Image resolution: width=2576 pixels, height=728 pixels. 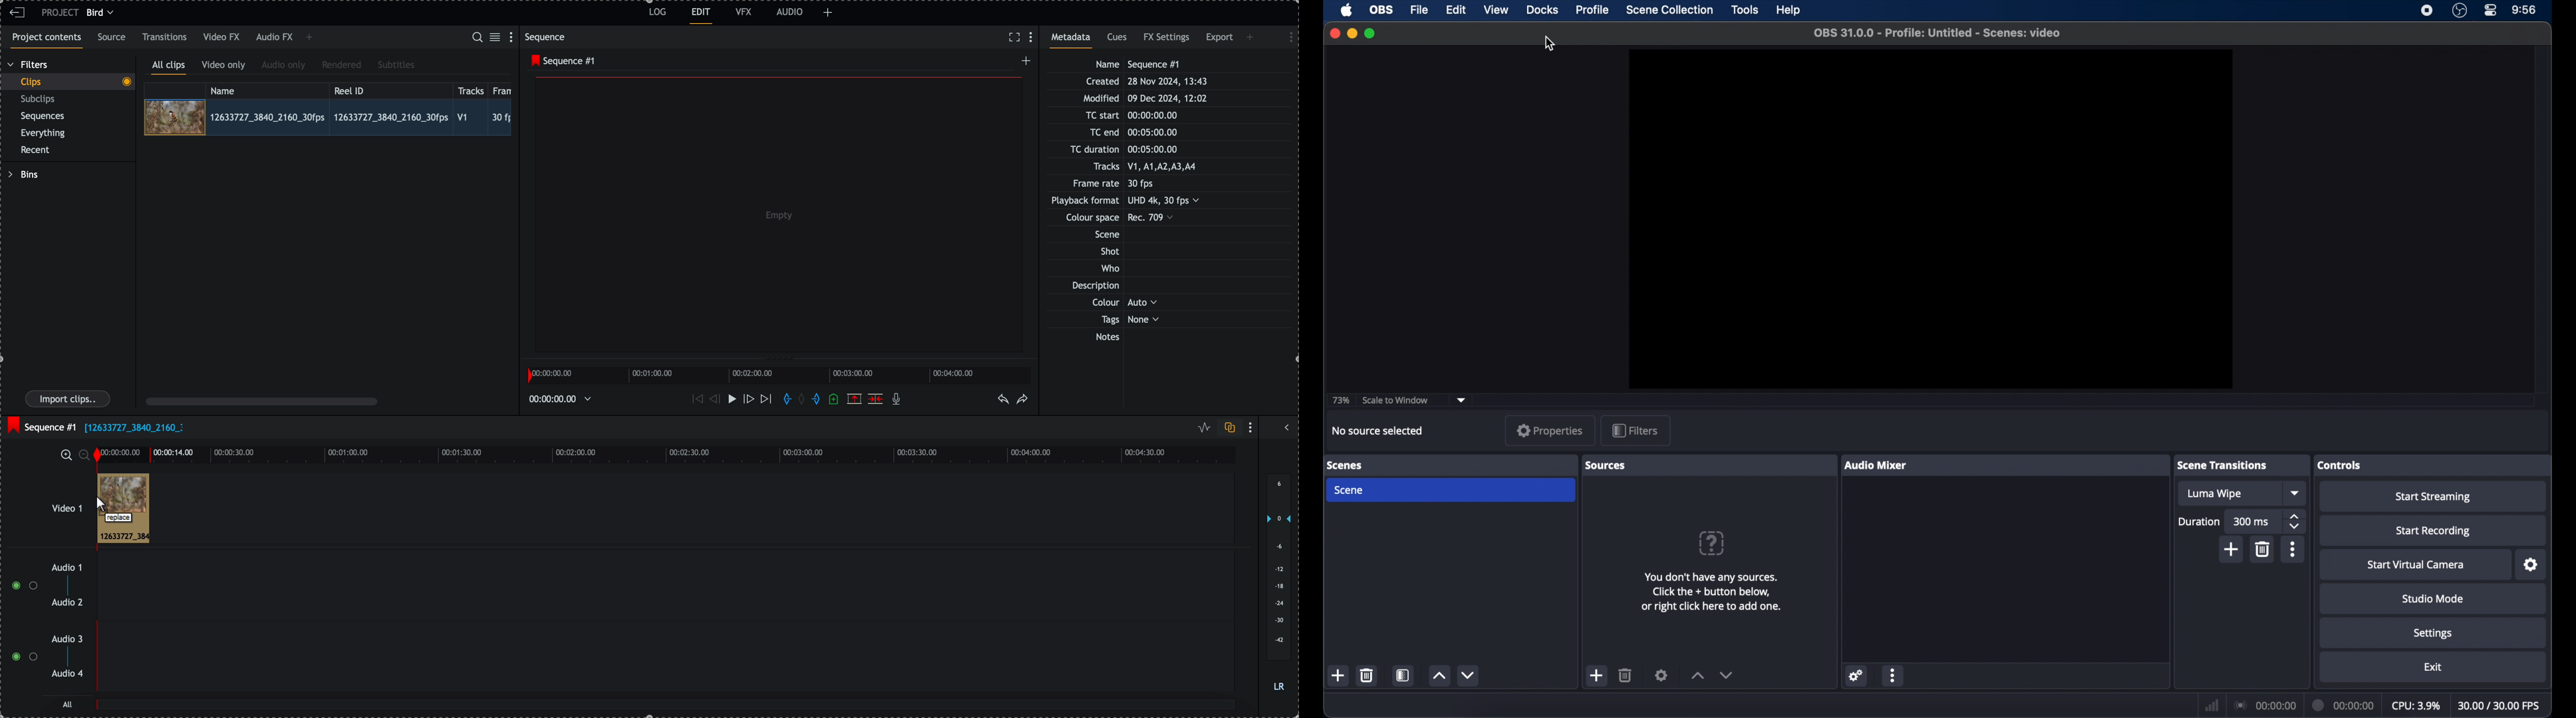 I want to click on audio only, so click(x=284, y=66).